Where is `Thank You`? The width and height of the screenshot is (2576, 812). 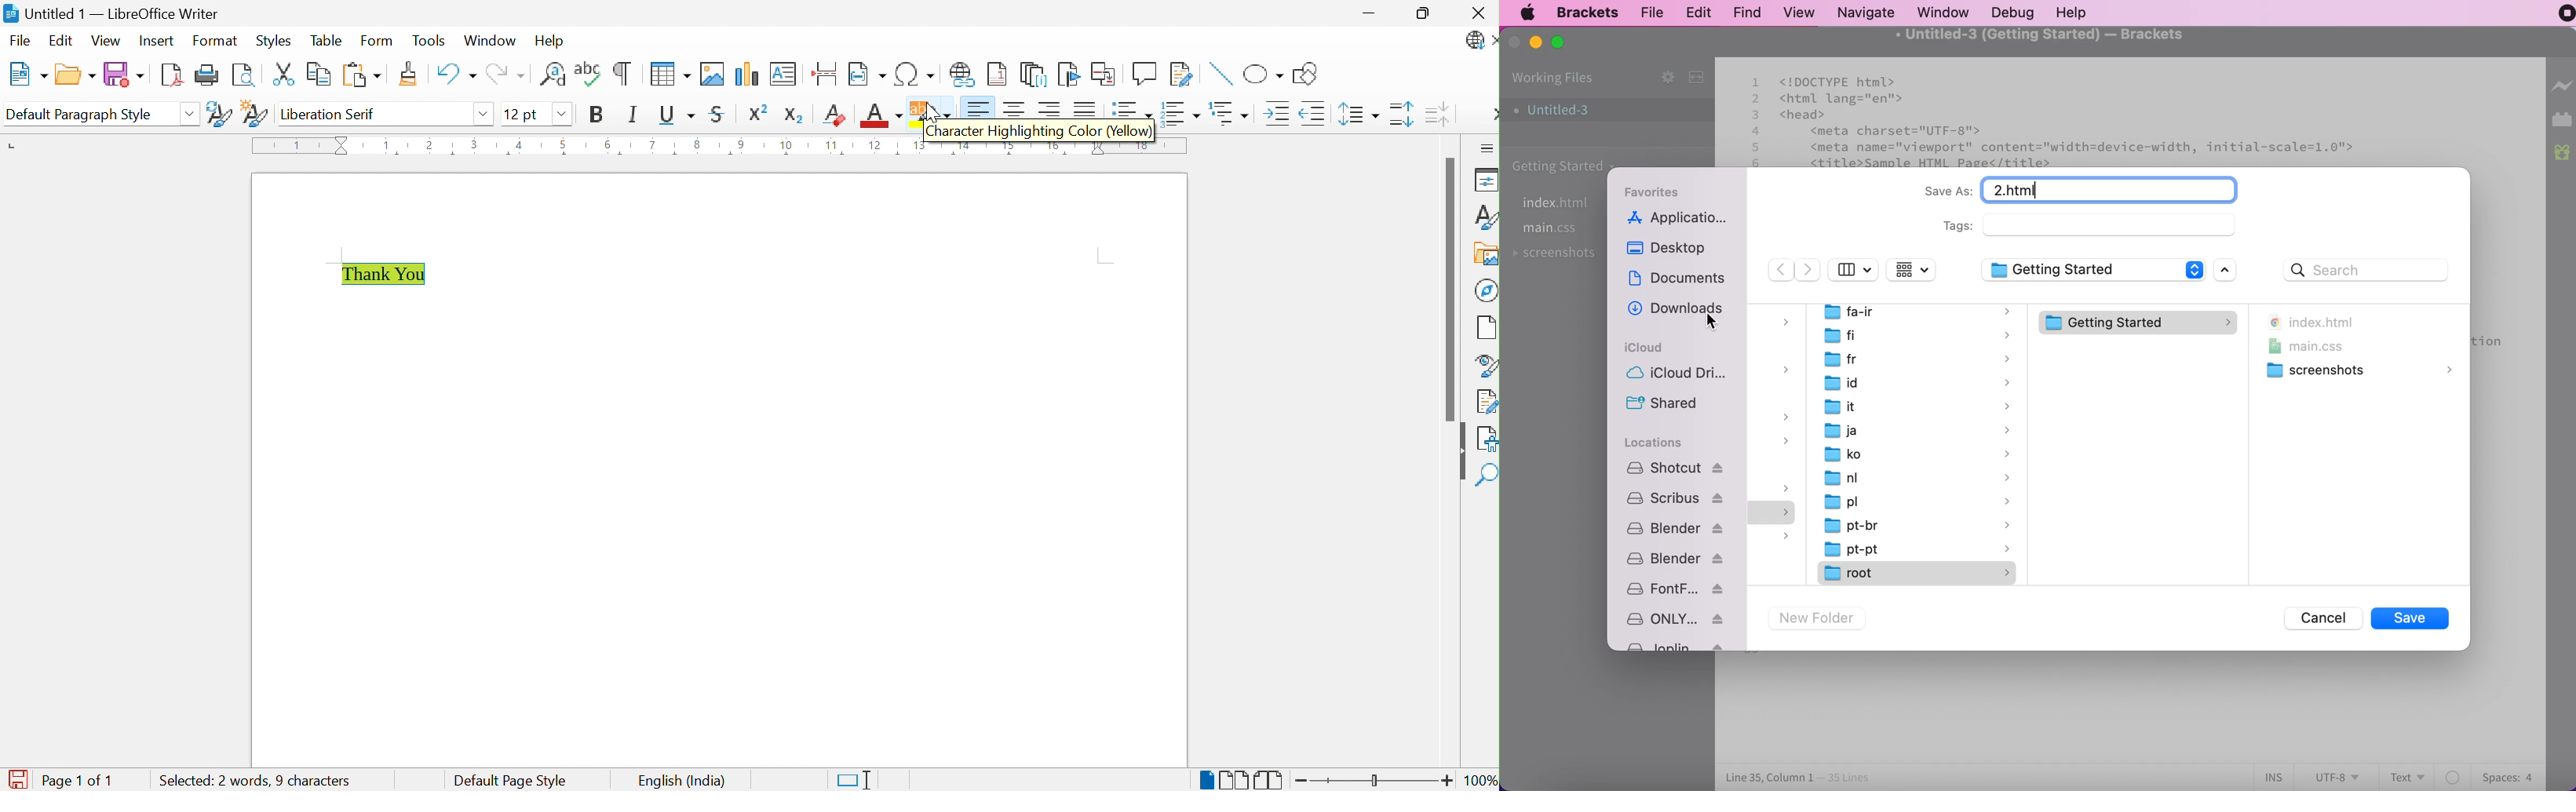 Thank You is located at coordinates (388, 275).